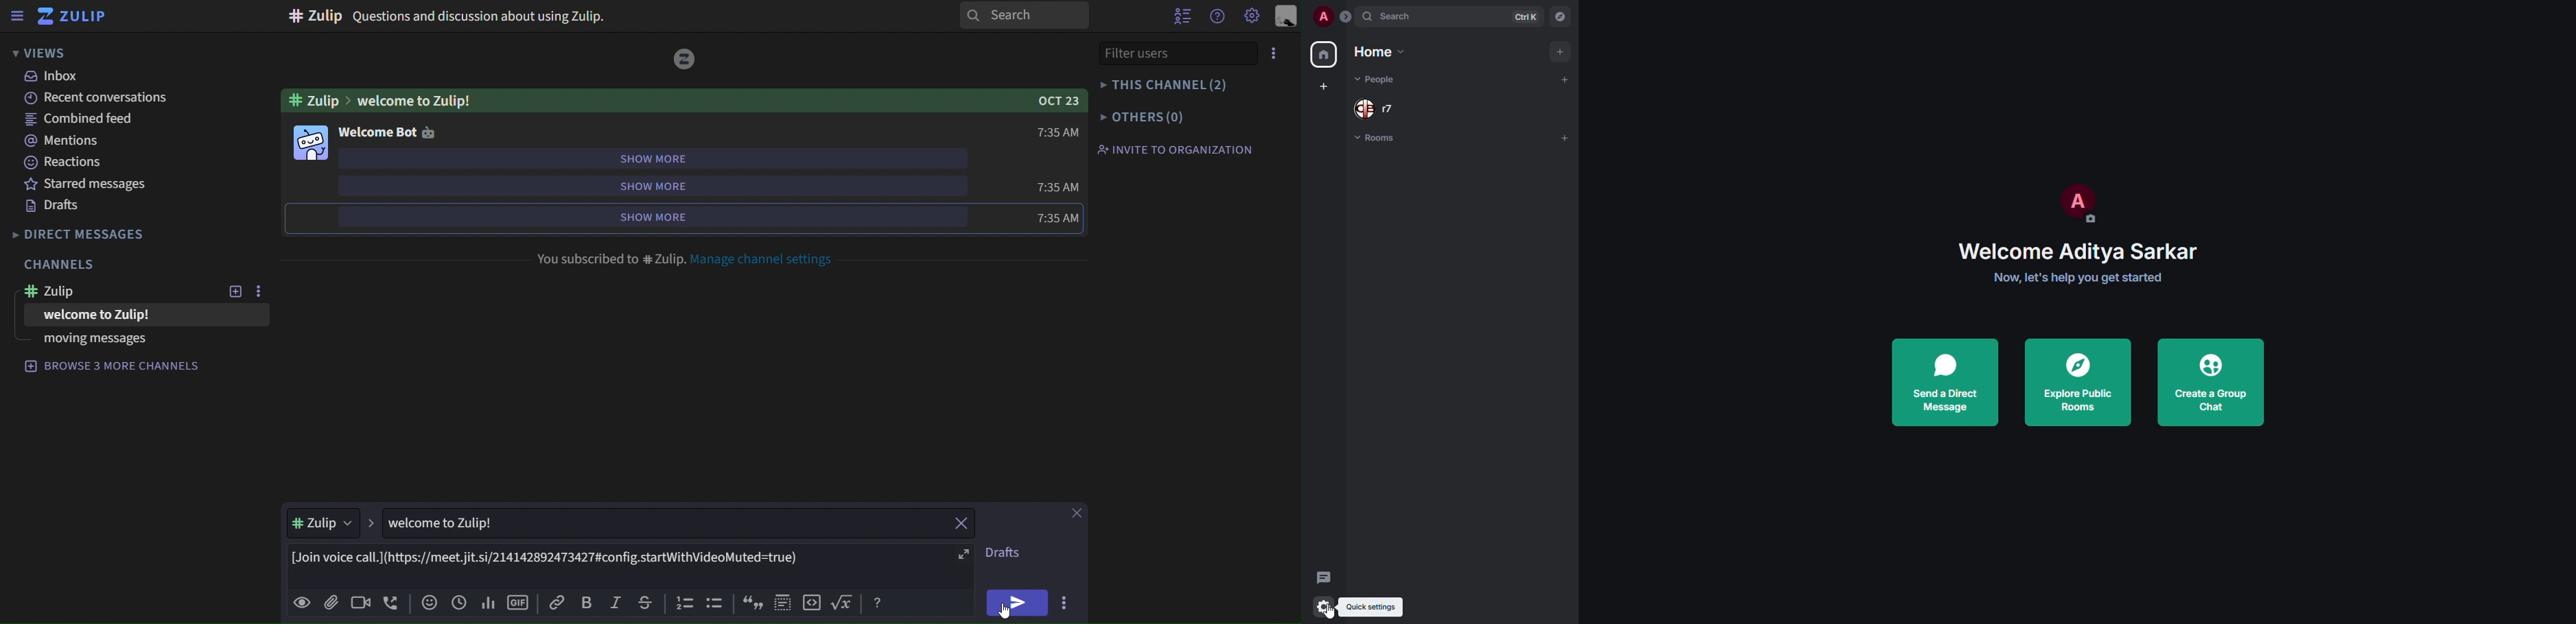  I want to click on views, so click(40, 52).